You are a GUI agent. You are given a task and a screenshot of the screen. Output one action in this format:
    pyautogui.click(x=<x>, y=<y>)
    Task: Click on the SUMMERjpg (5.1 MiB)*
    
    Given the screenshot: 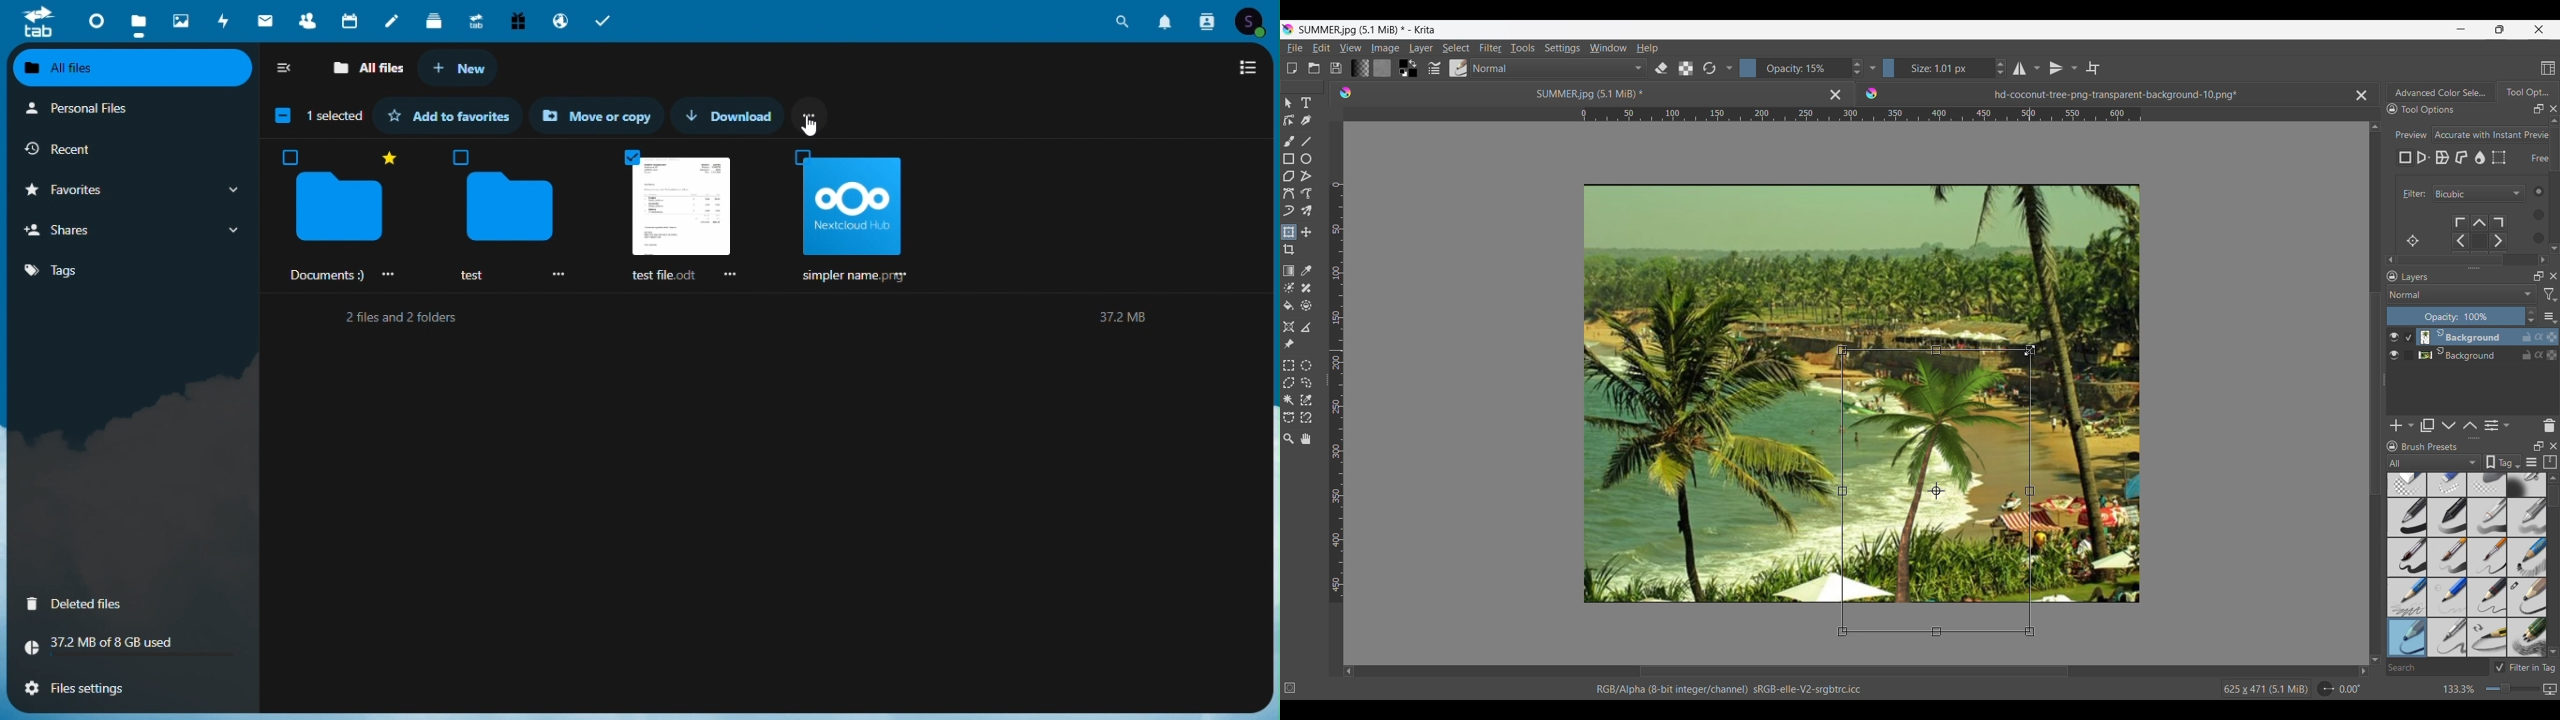 What is the action you would take?
    pyautogui.click(x=1570, y=93)
    